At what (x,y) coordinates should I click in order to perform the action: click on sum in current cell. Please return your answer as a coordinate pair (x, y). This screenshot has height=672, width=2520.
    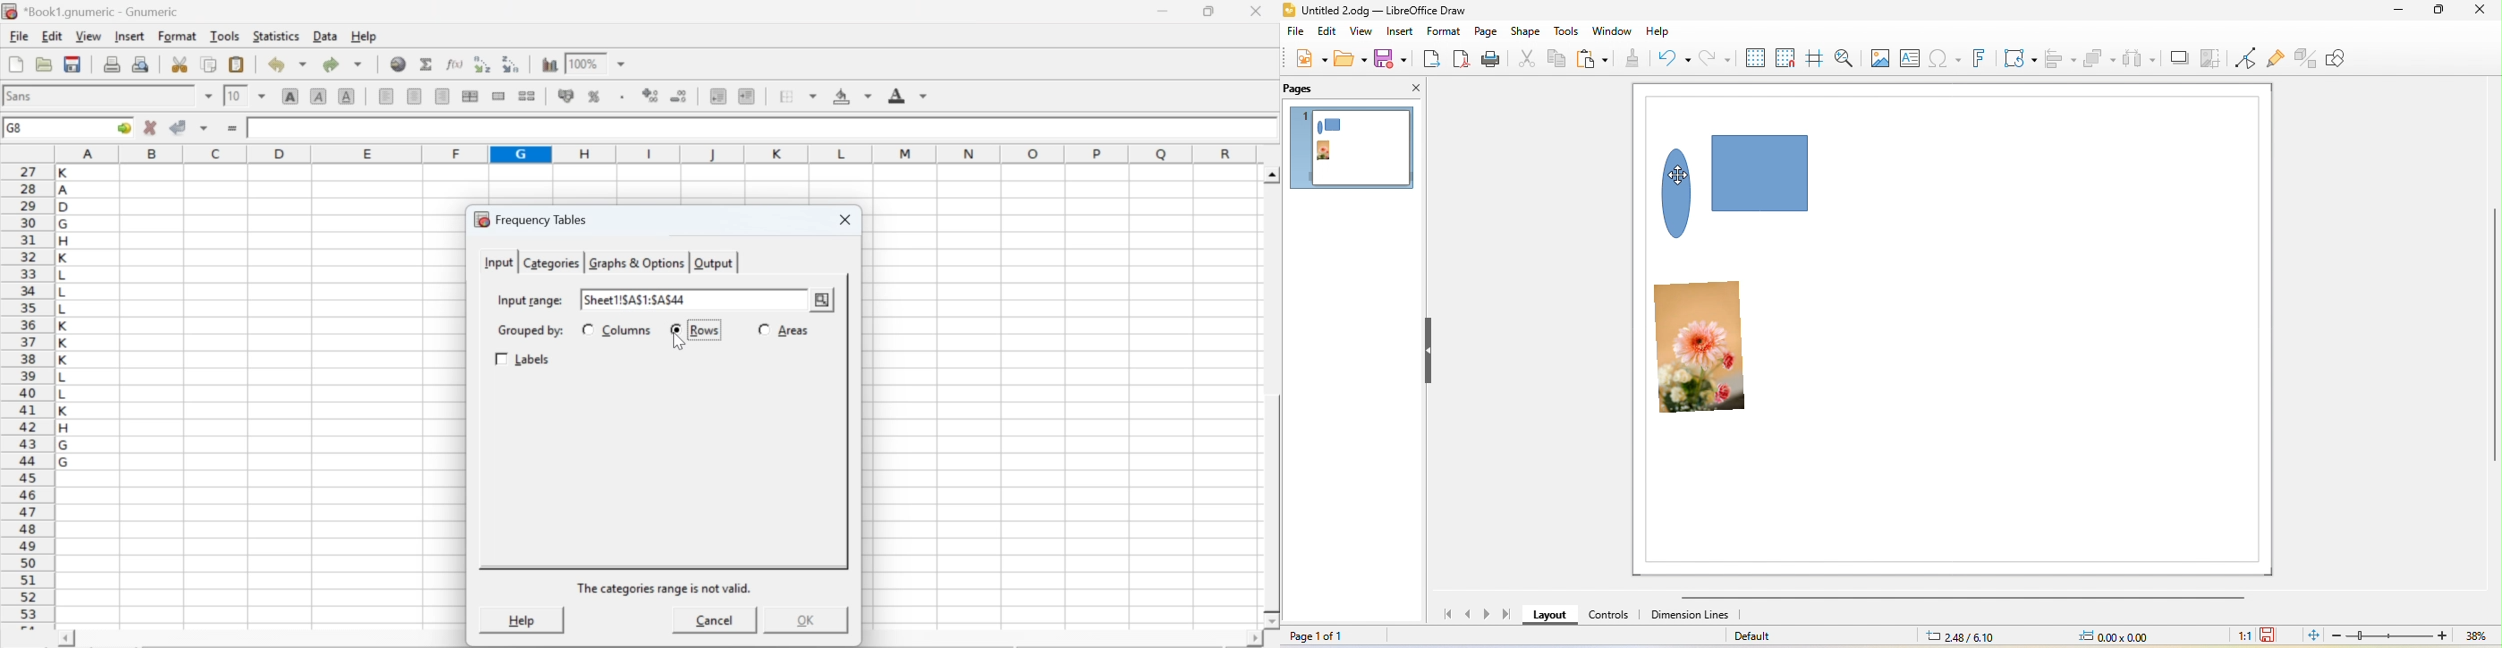
    Looking at the image, I should click on (427, 63).